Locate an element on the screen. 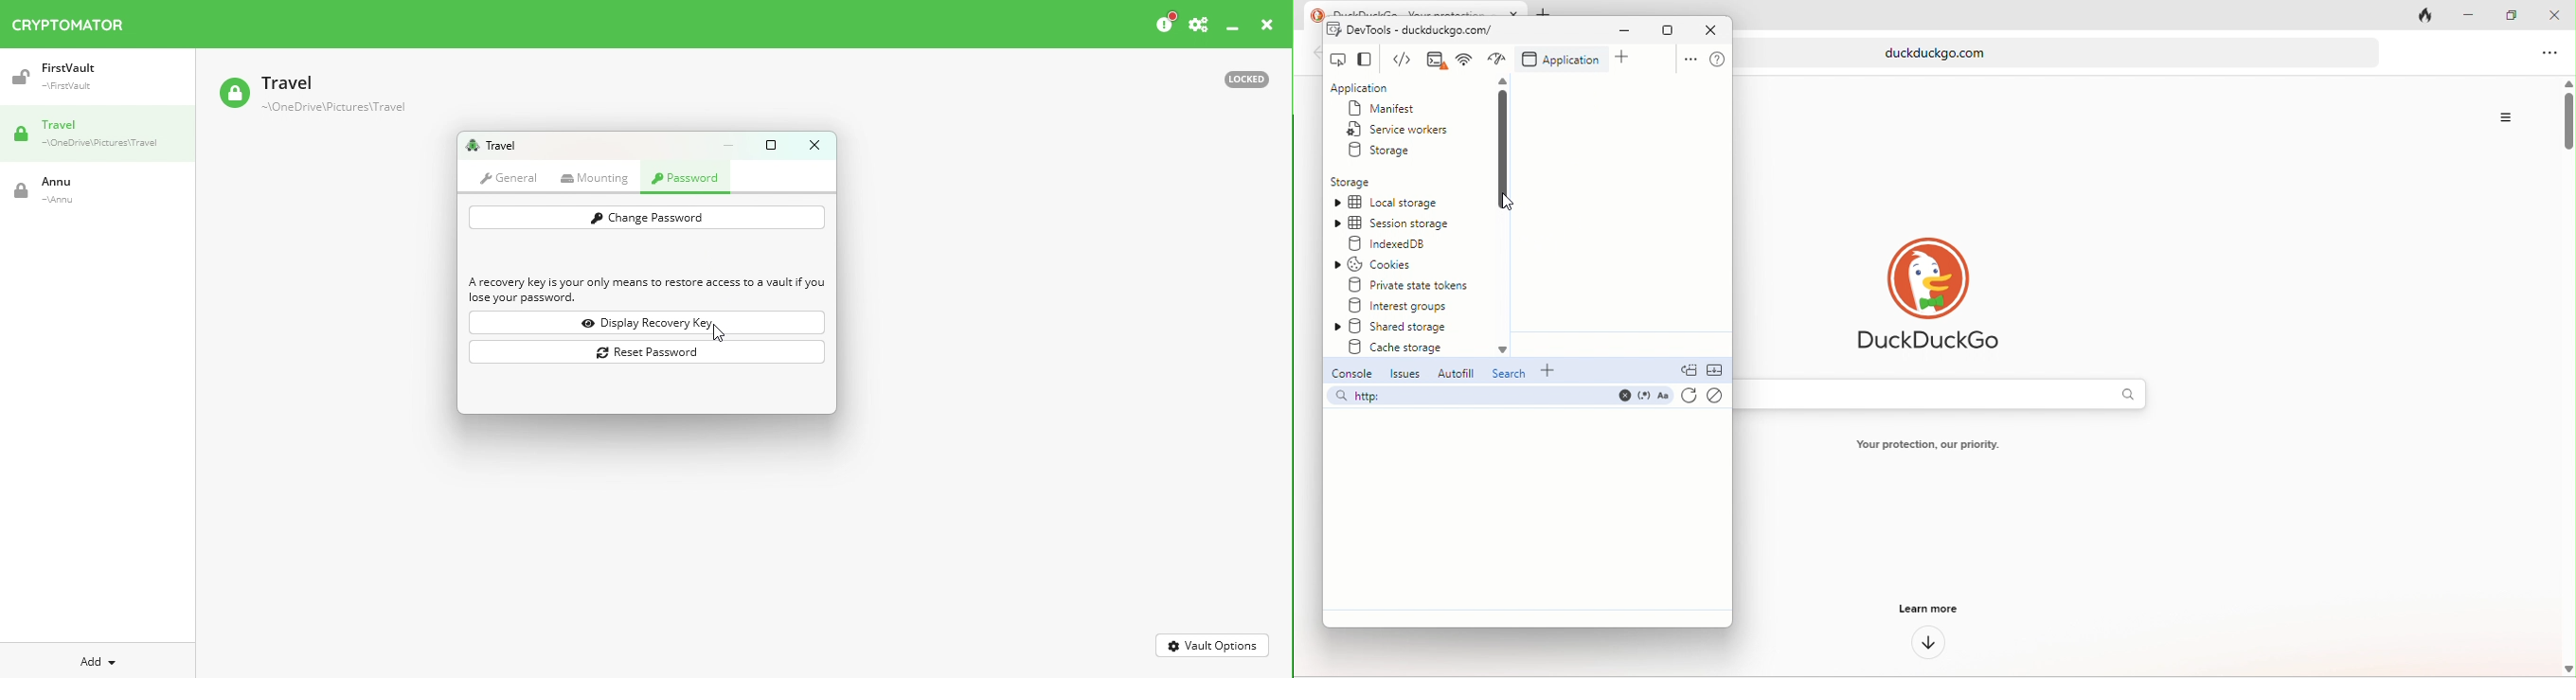  application is located at coordinates (1368, 87).